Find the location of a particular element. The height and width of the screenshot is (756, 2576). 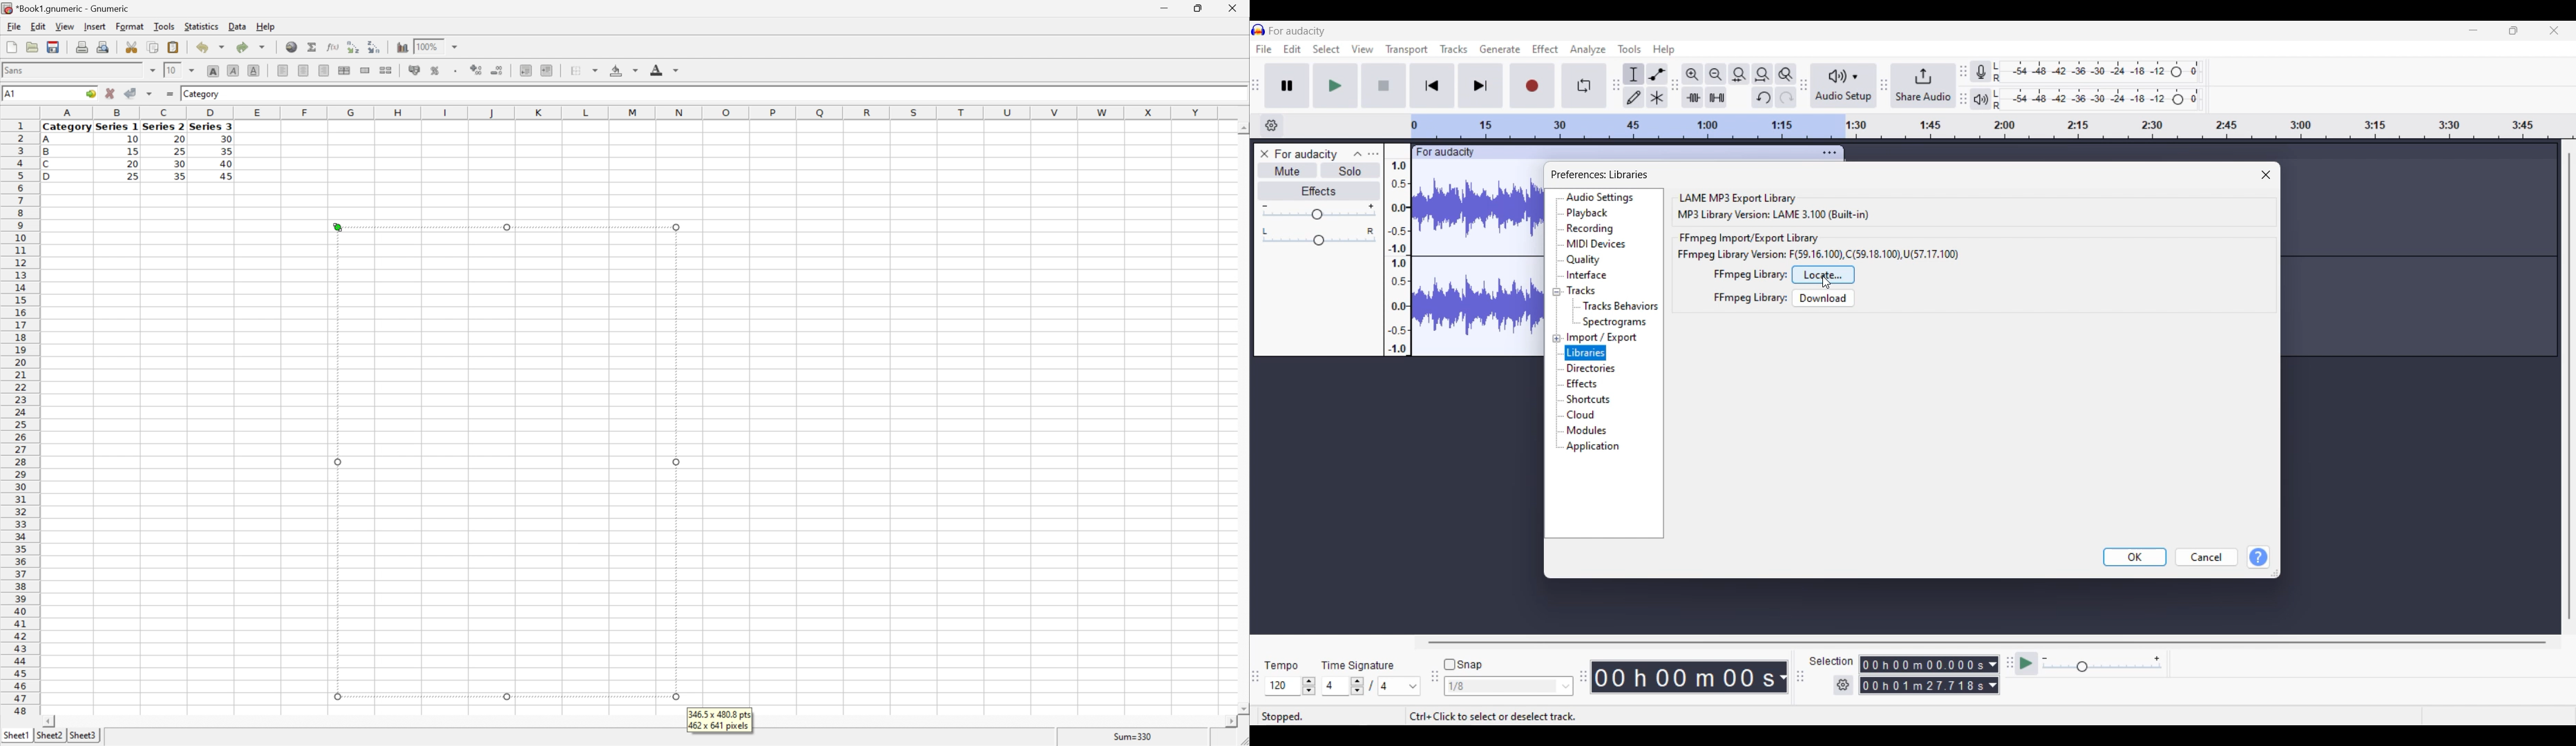

100% is located at coordinates (427, 49).